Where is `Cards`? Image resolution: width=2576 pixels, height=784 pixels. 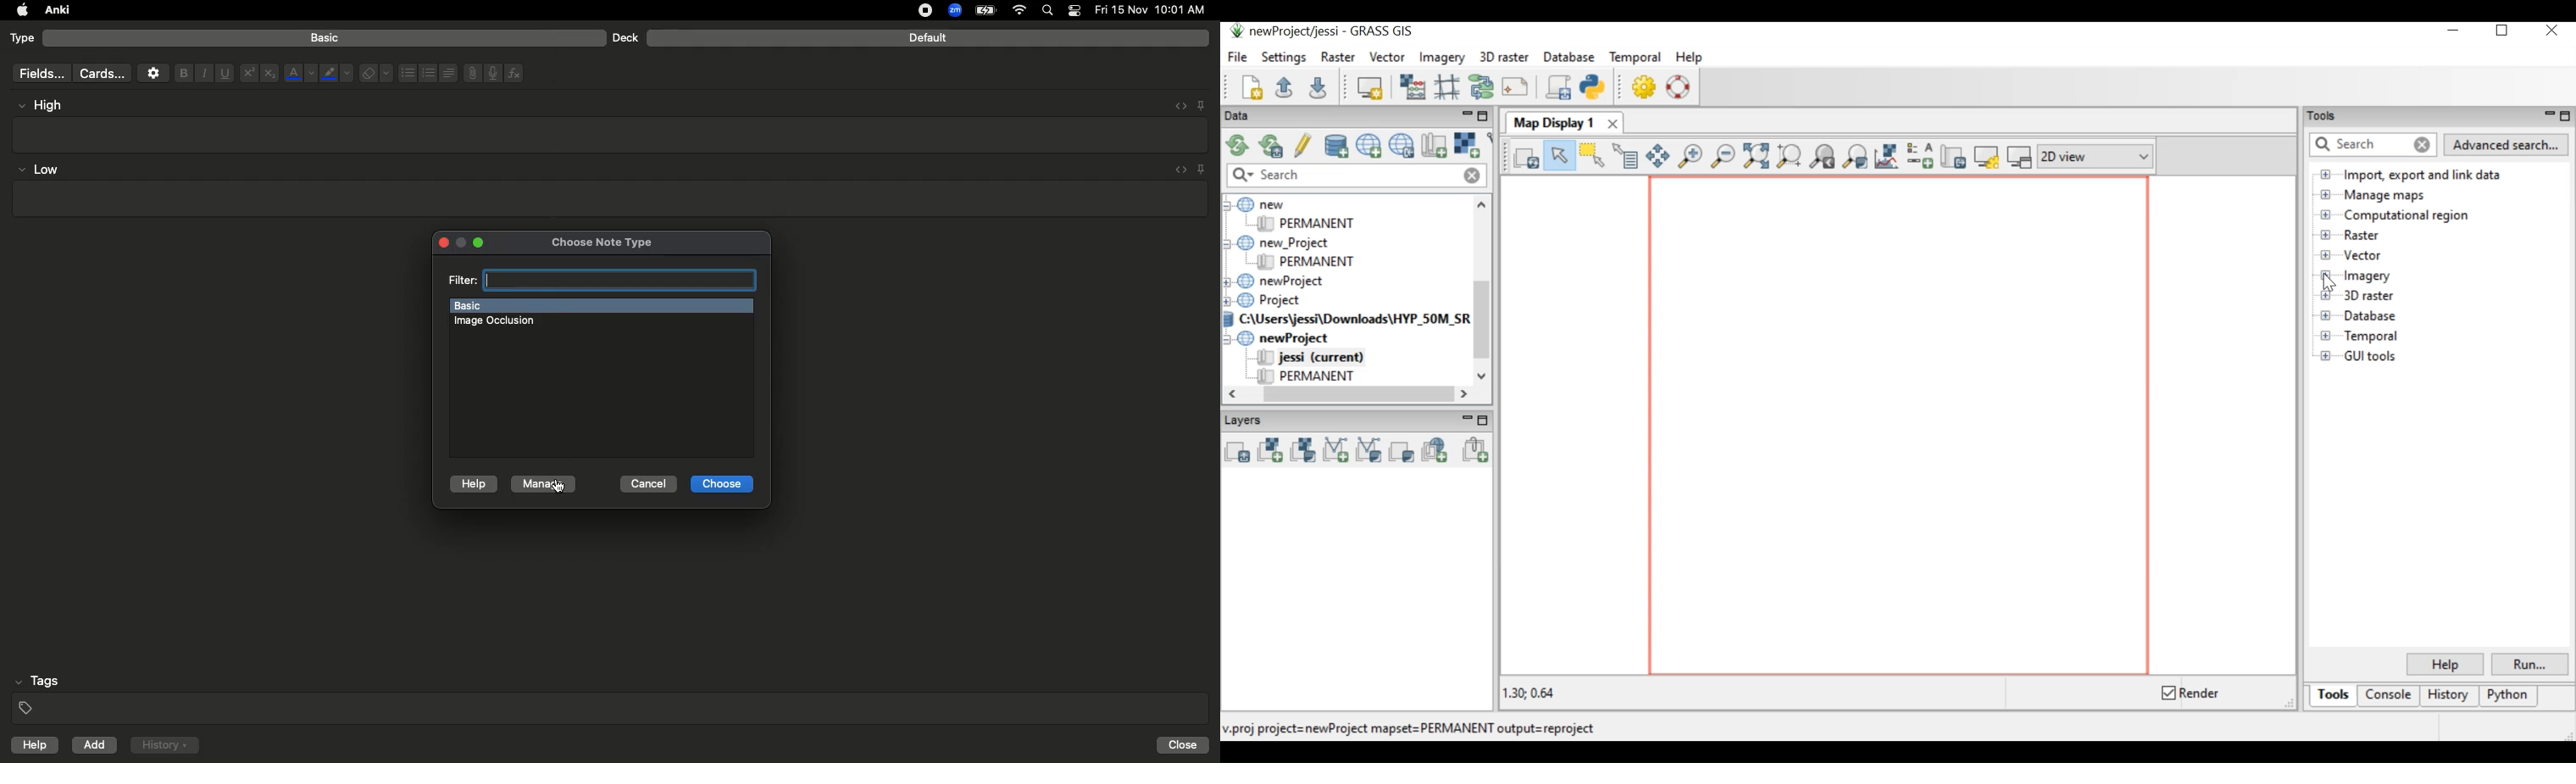
Cards is located at coordinates (102, 74).